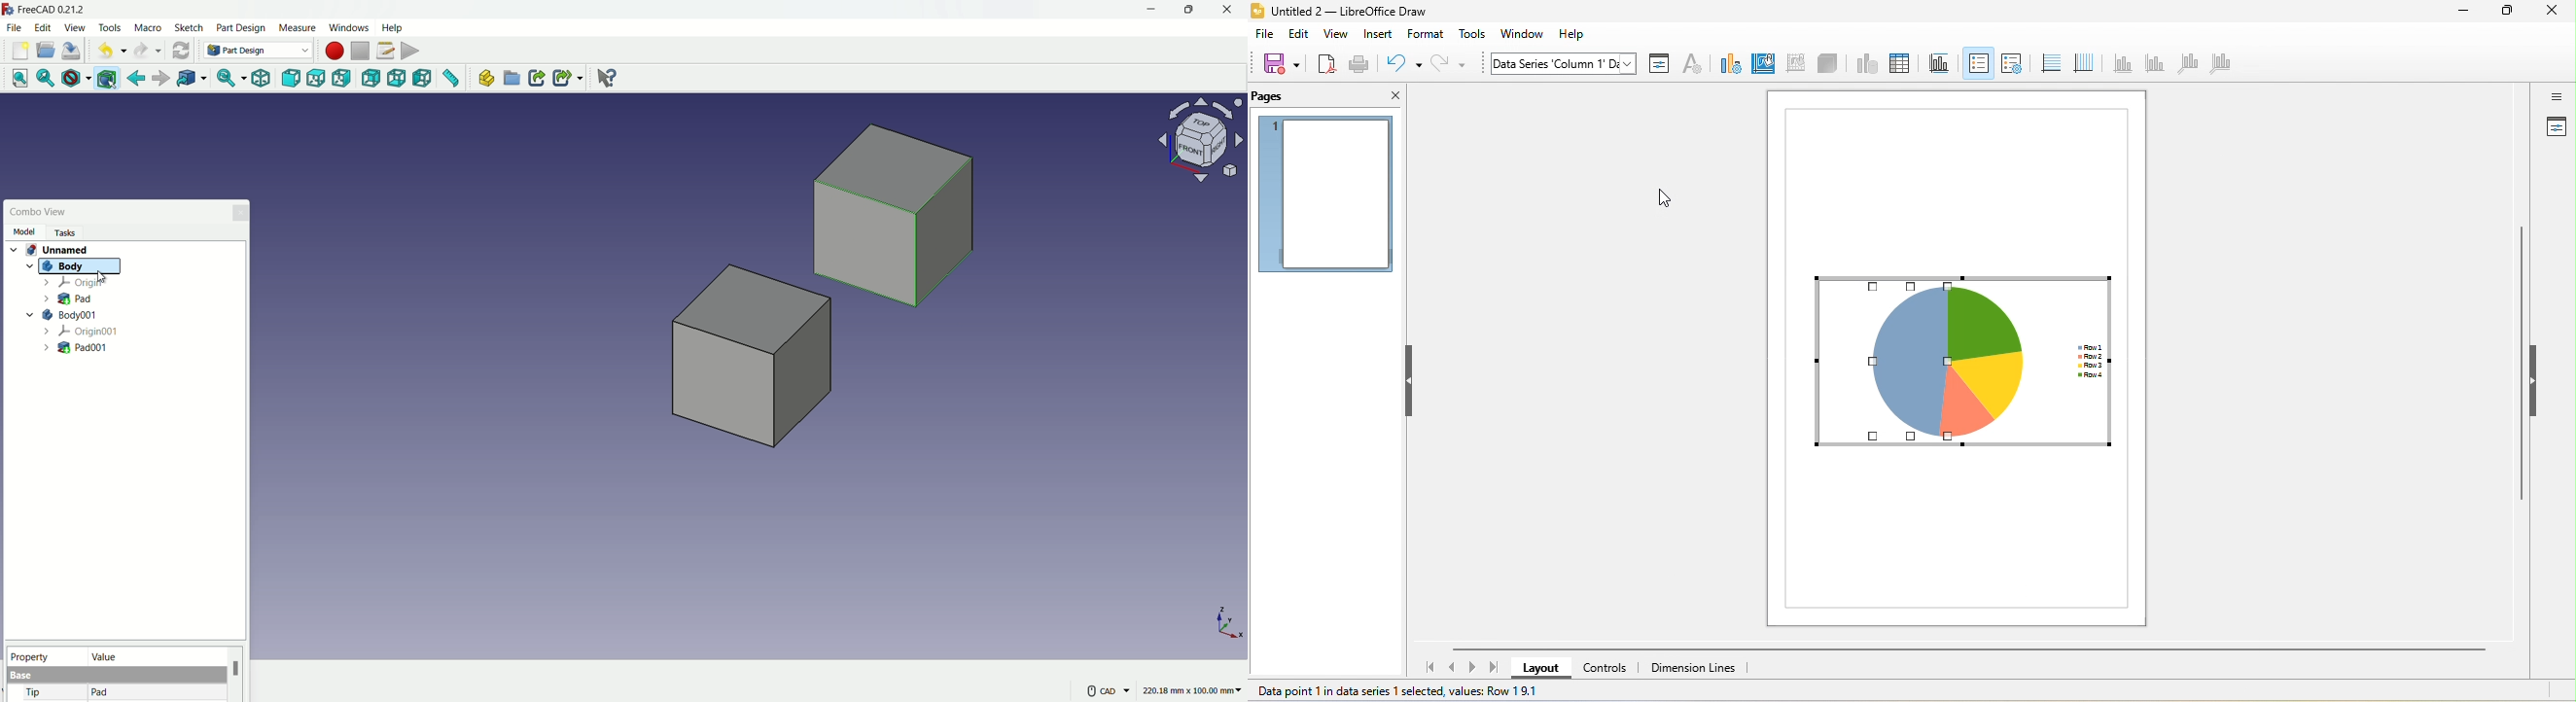 This screenshot has height=728, width=2576. I want to click on Part Design, so click(258, 50).